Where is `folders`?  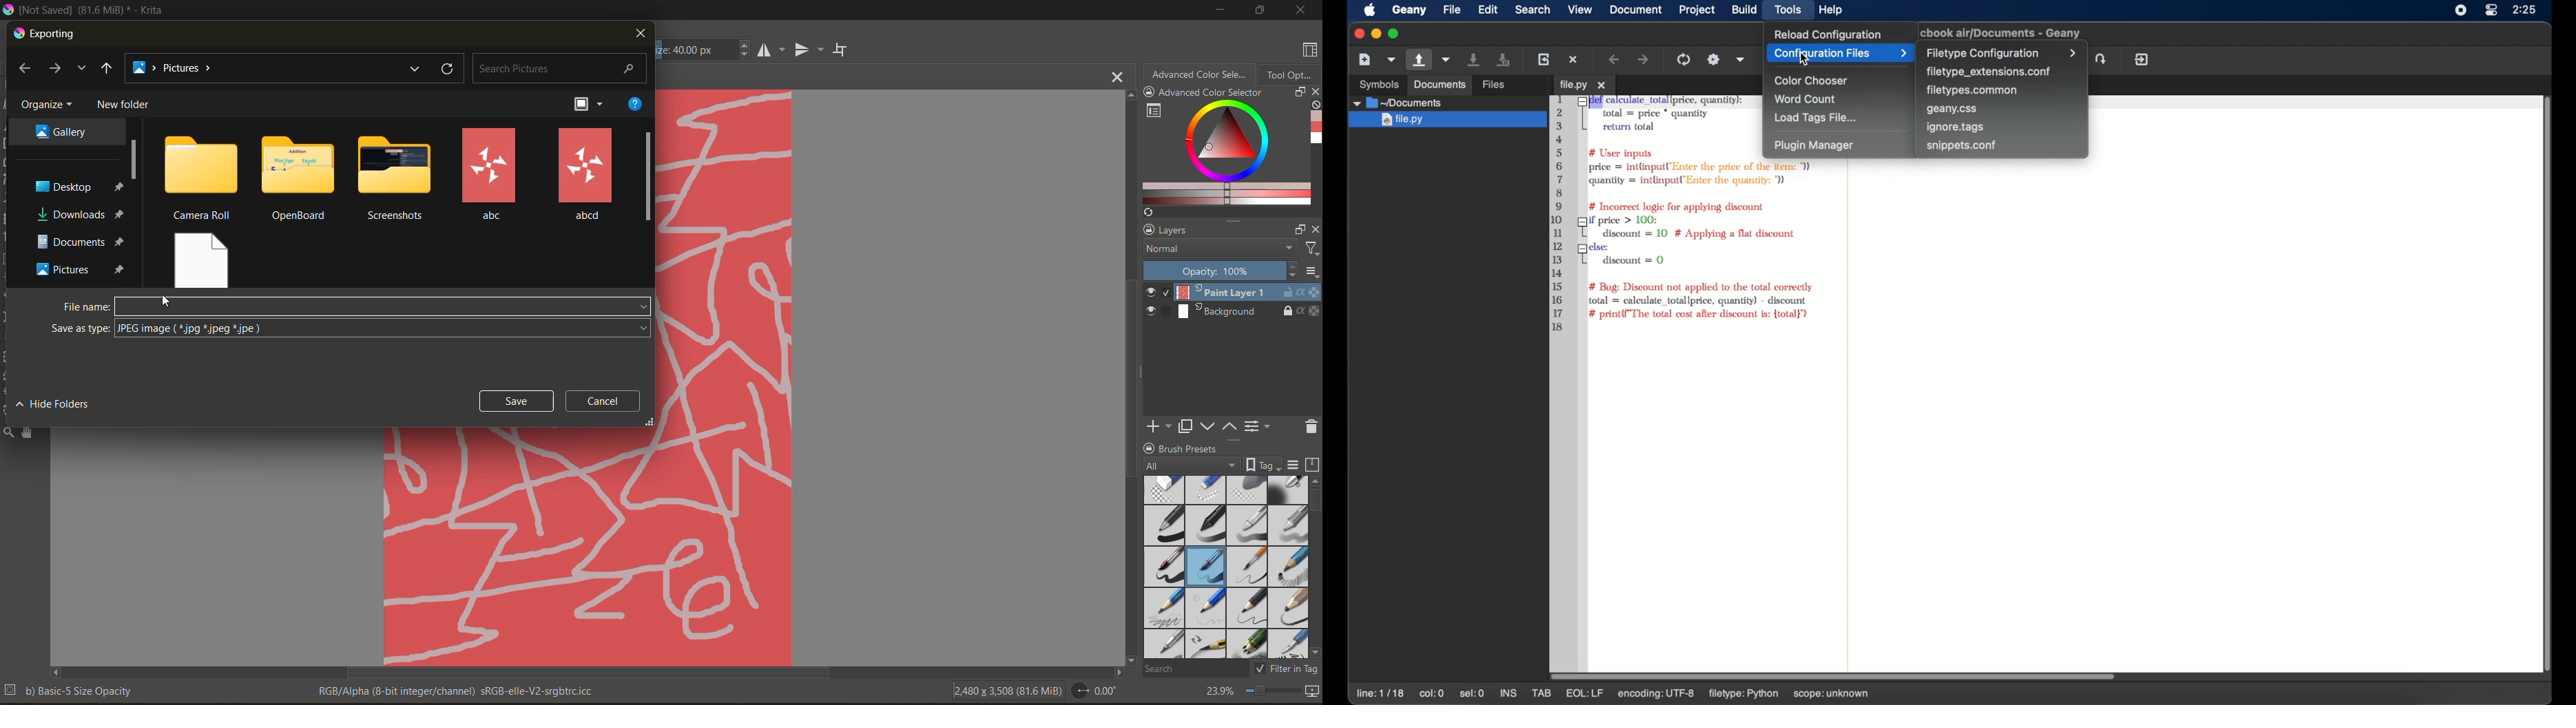 folders is located at coordinates (204, 257).